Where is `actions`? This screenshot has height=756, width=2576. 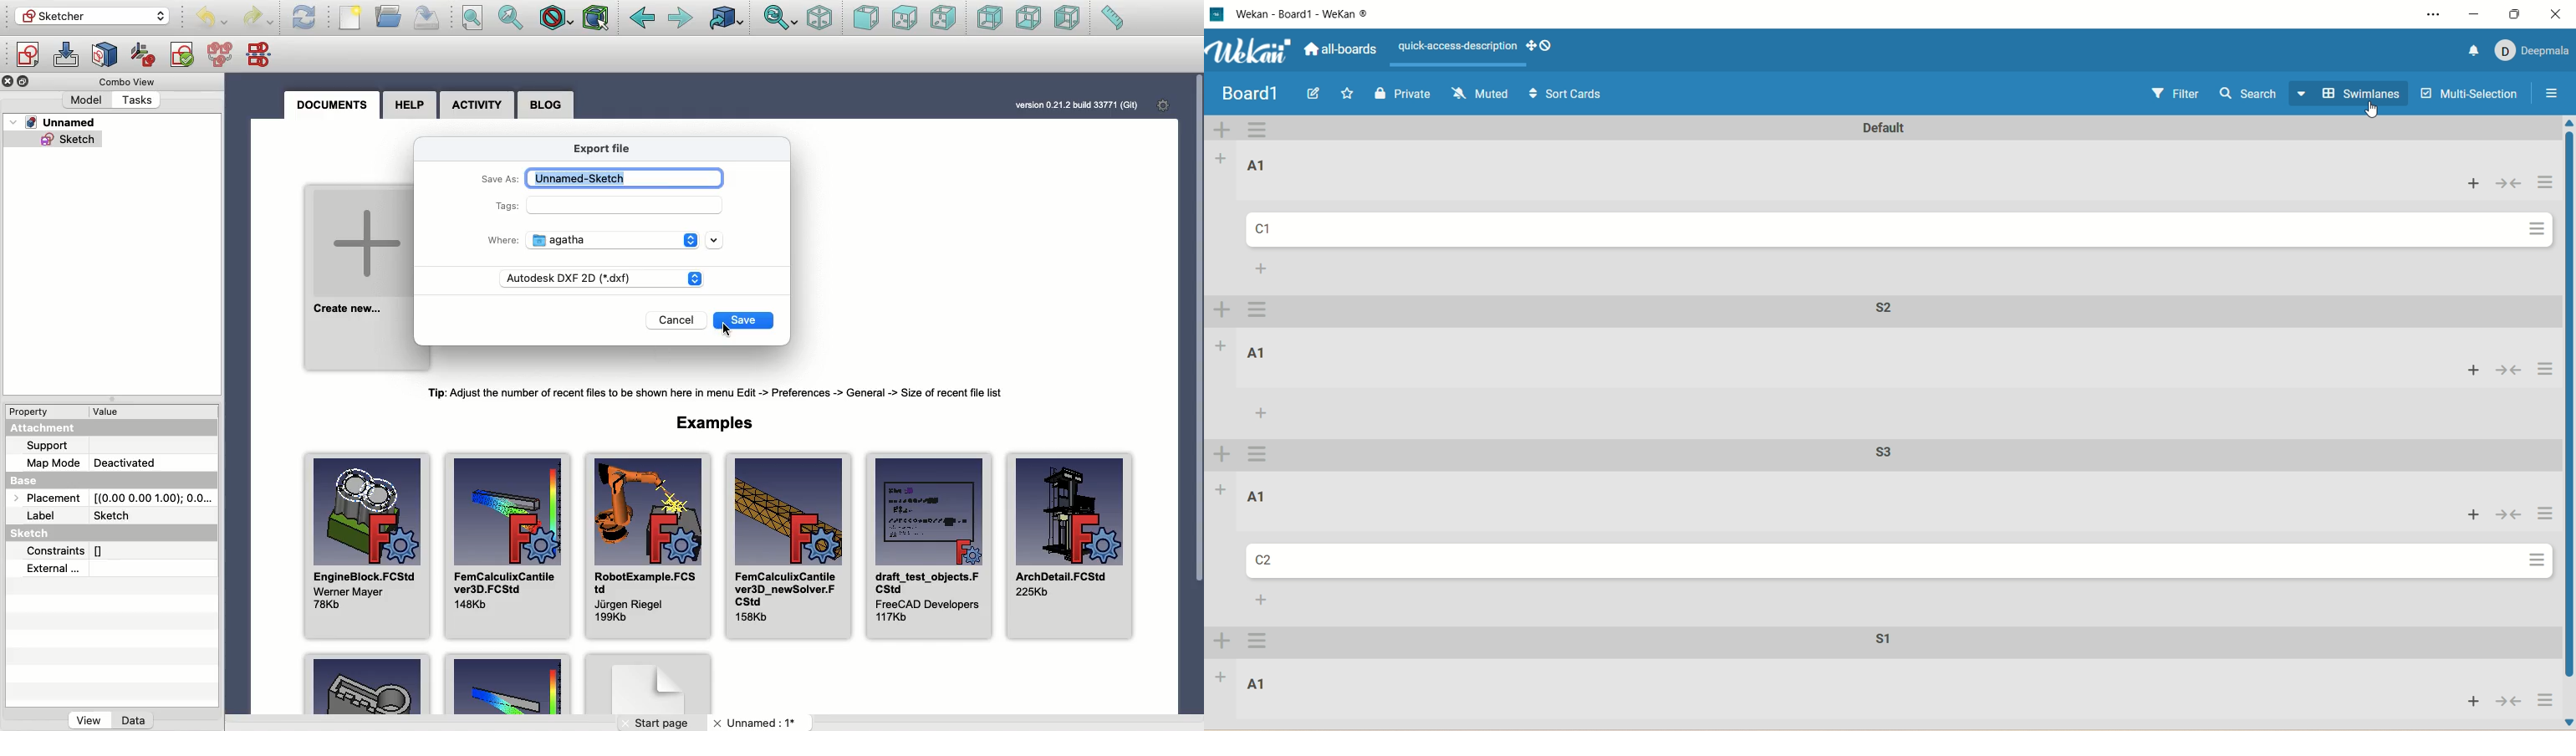
actions is located at coordinates (2545, 371).